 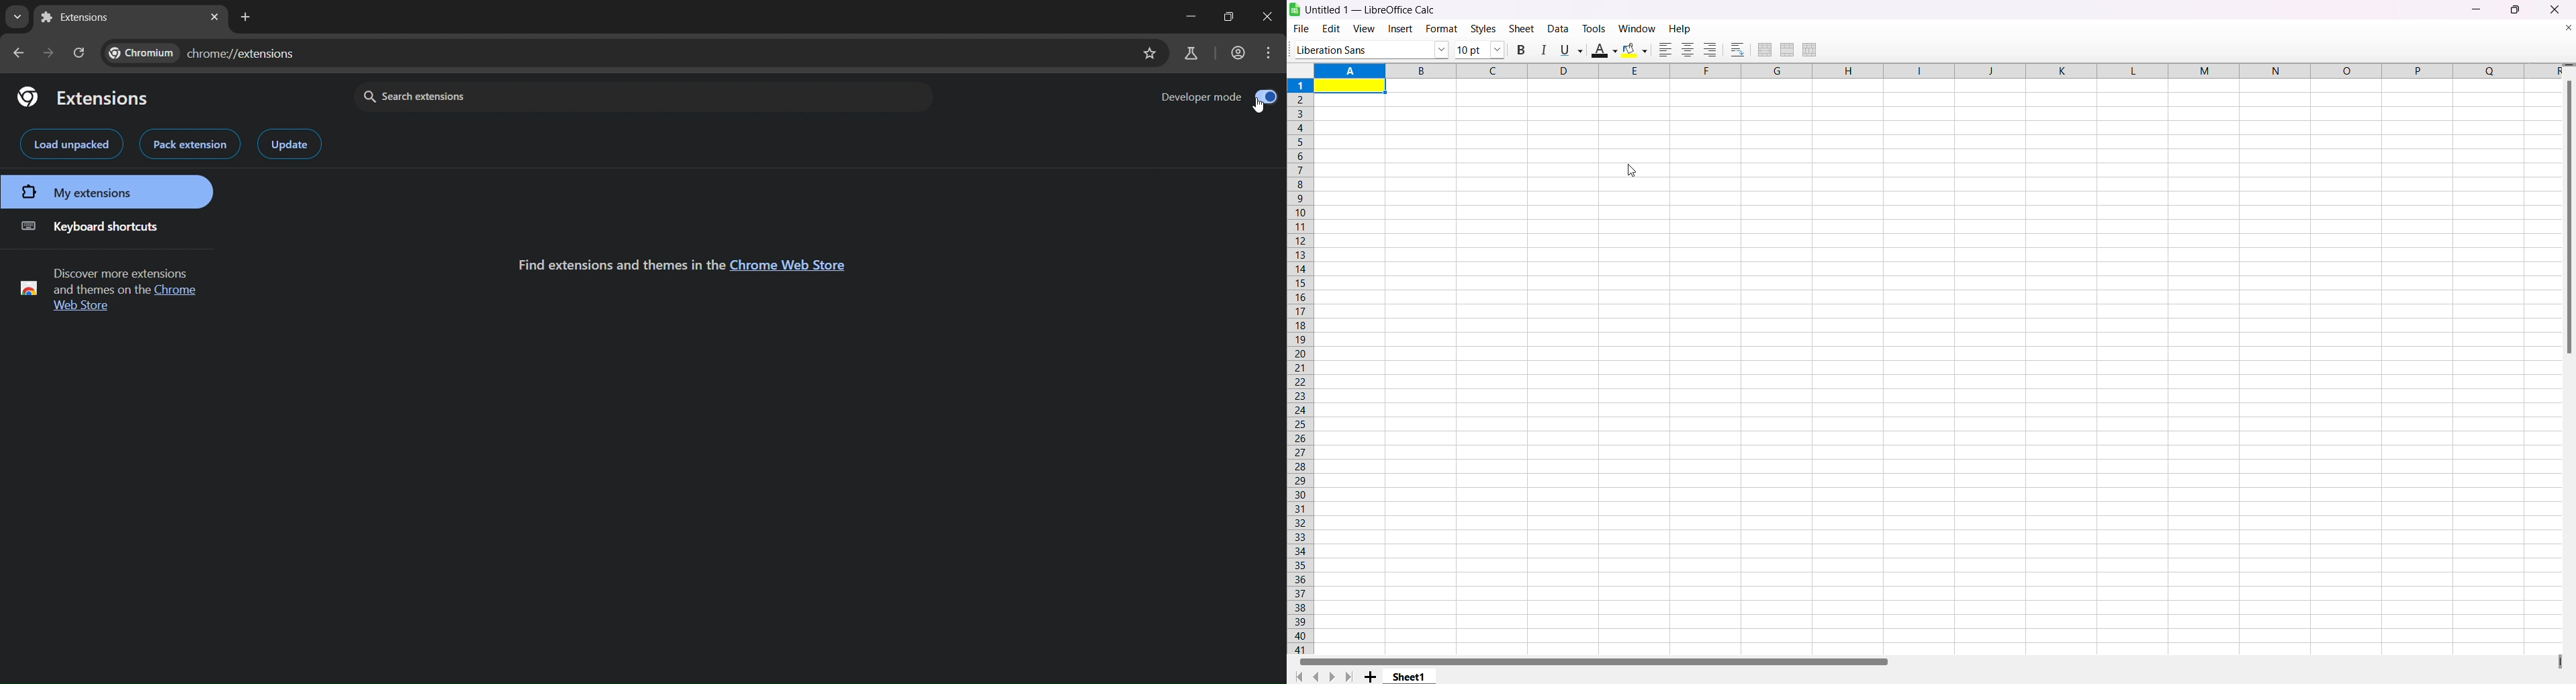 What do you see at coordinates (1369, 675) in the screenshot?
I see `add sheet` at bounding box center [1369, 675].